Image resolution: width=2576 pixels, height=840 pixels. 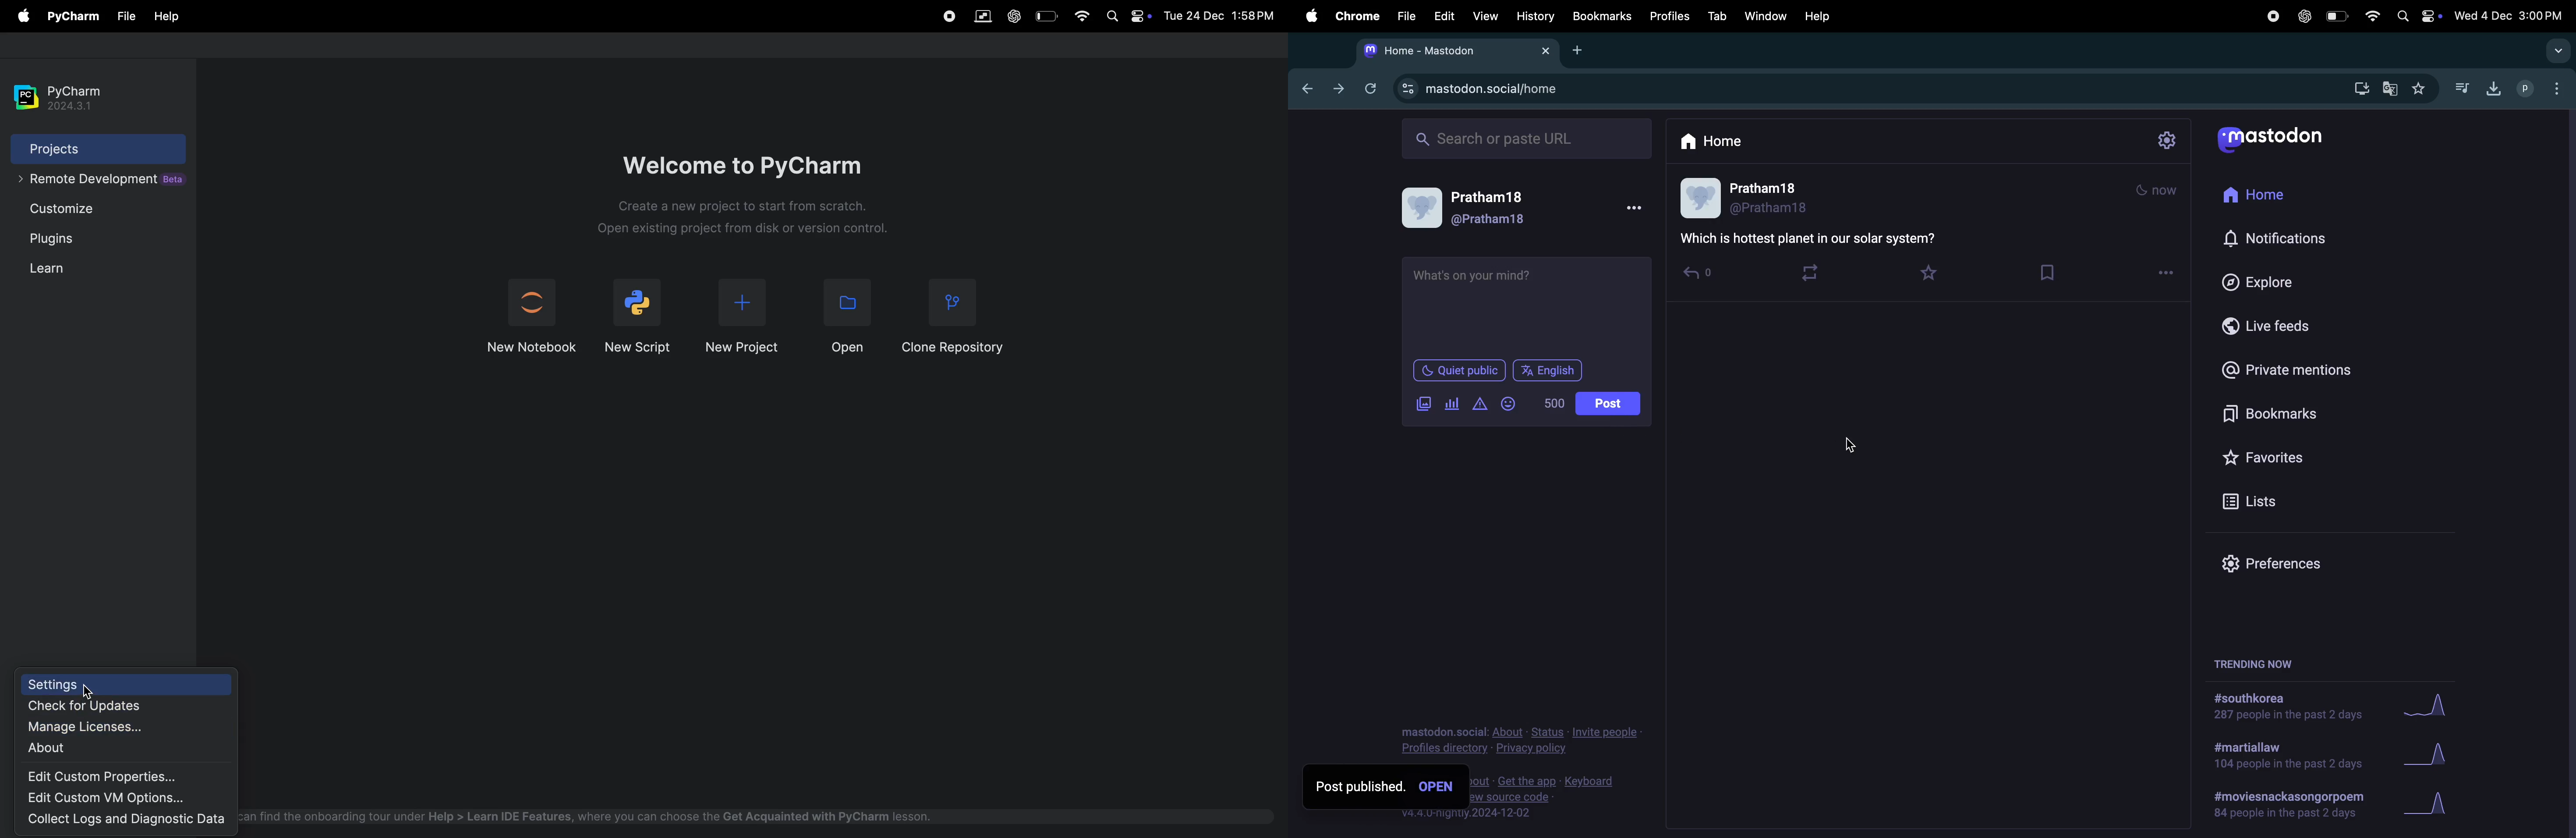 What do you see at coordinates (83, 149) in the screenshot?
I see `projects` at bounding box center [83, 149].